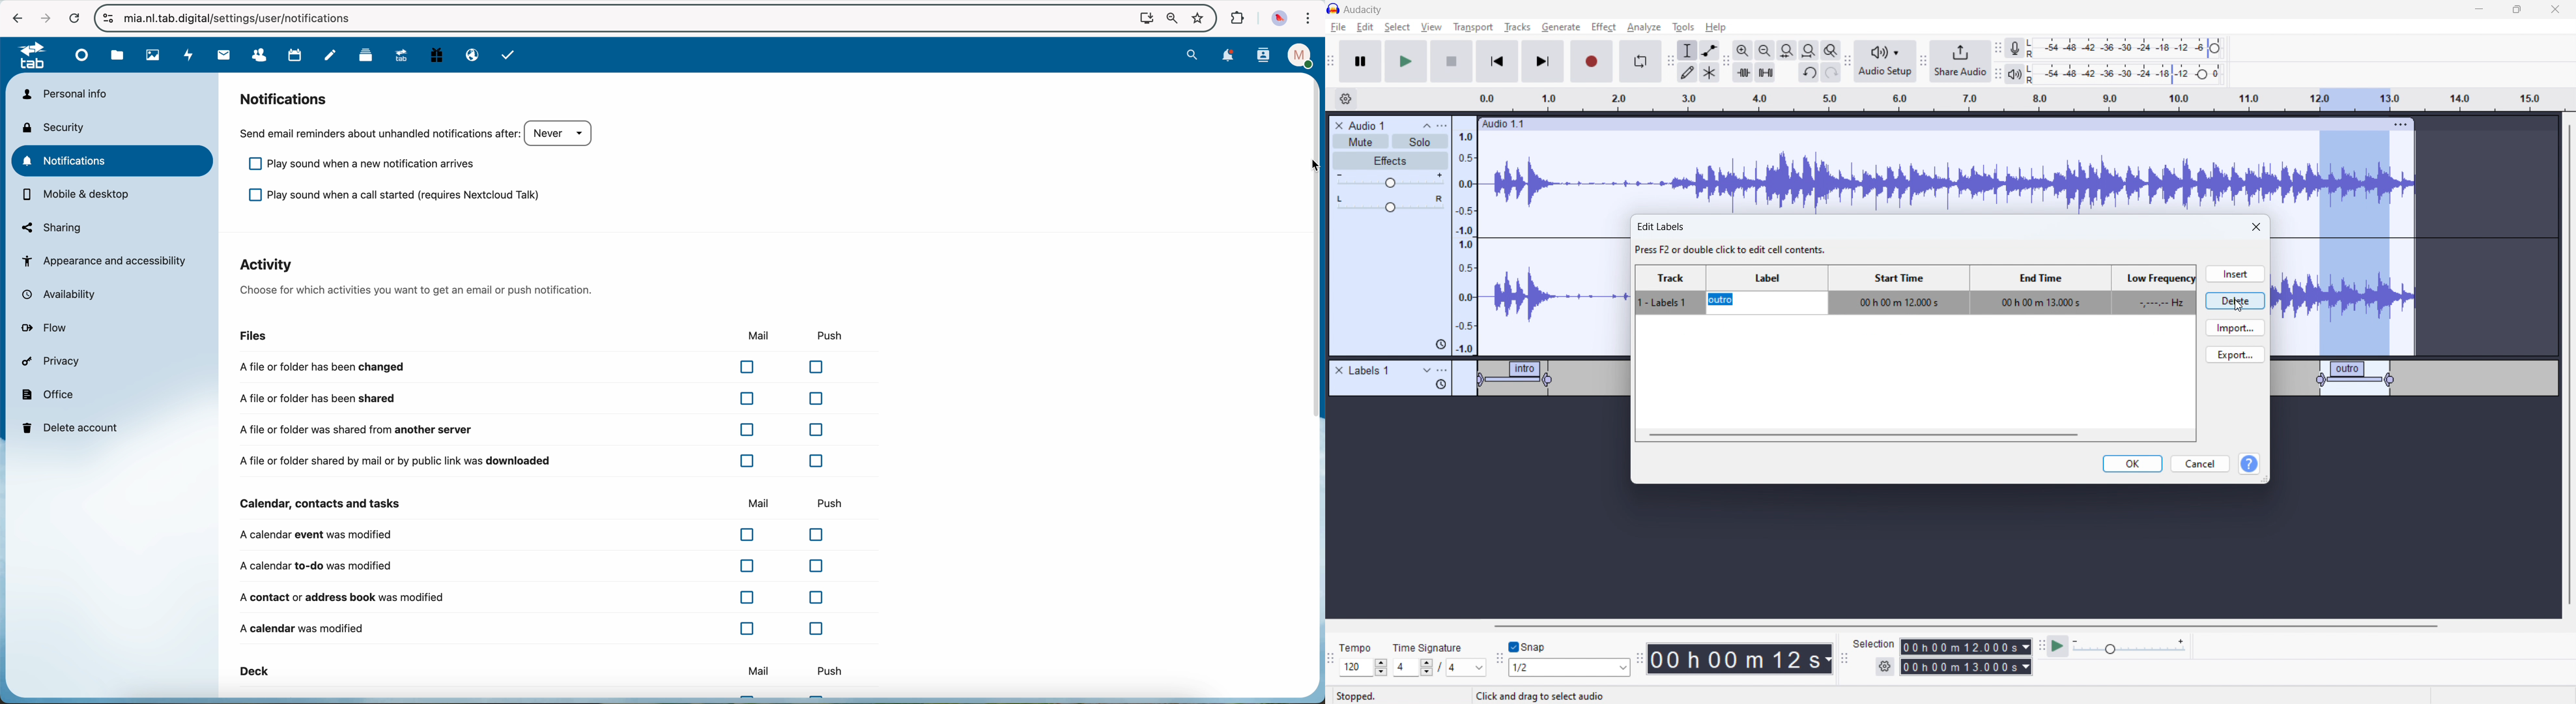 The image size is (2576, 728). What do you see at coordinates (1547, 61) in the screenshot?
I see `skip to end` at bounding box center [1547, 61].